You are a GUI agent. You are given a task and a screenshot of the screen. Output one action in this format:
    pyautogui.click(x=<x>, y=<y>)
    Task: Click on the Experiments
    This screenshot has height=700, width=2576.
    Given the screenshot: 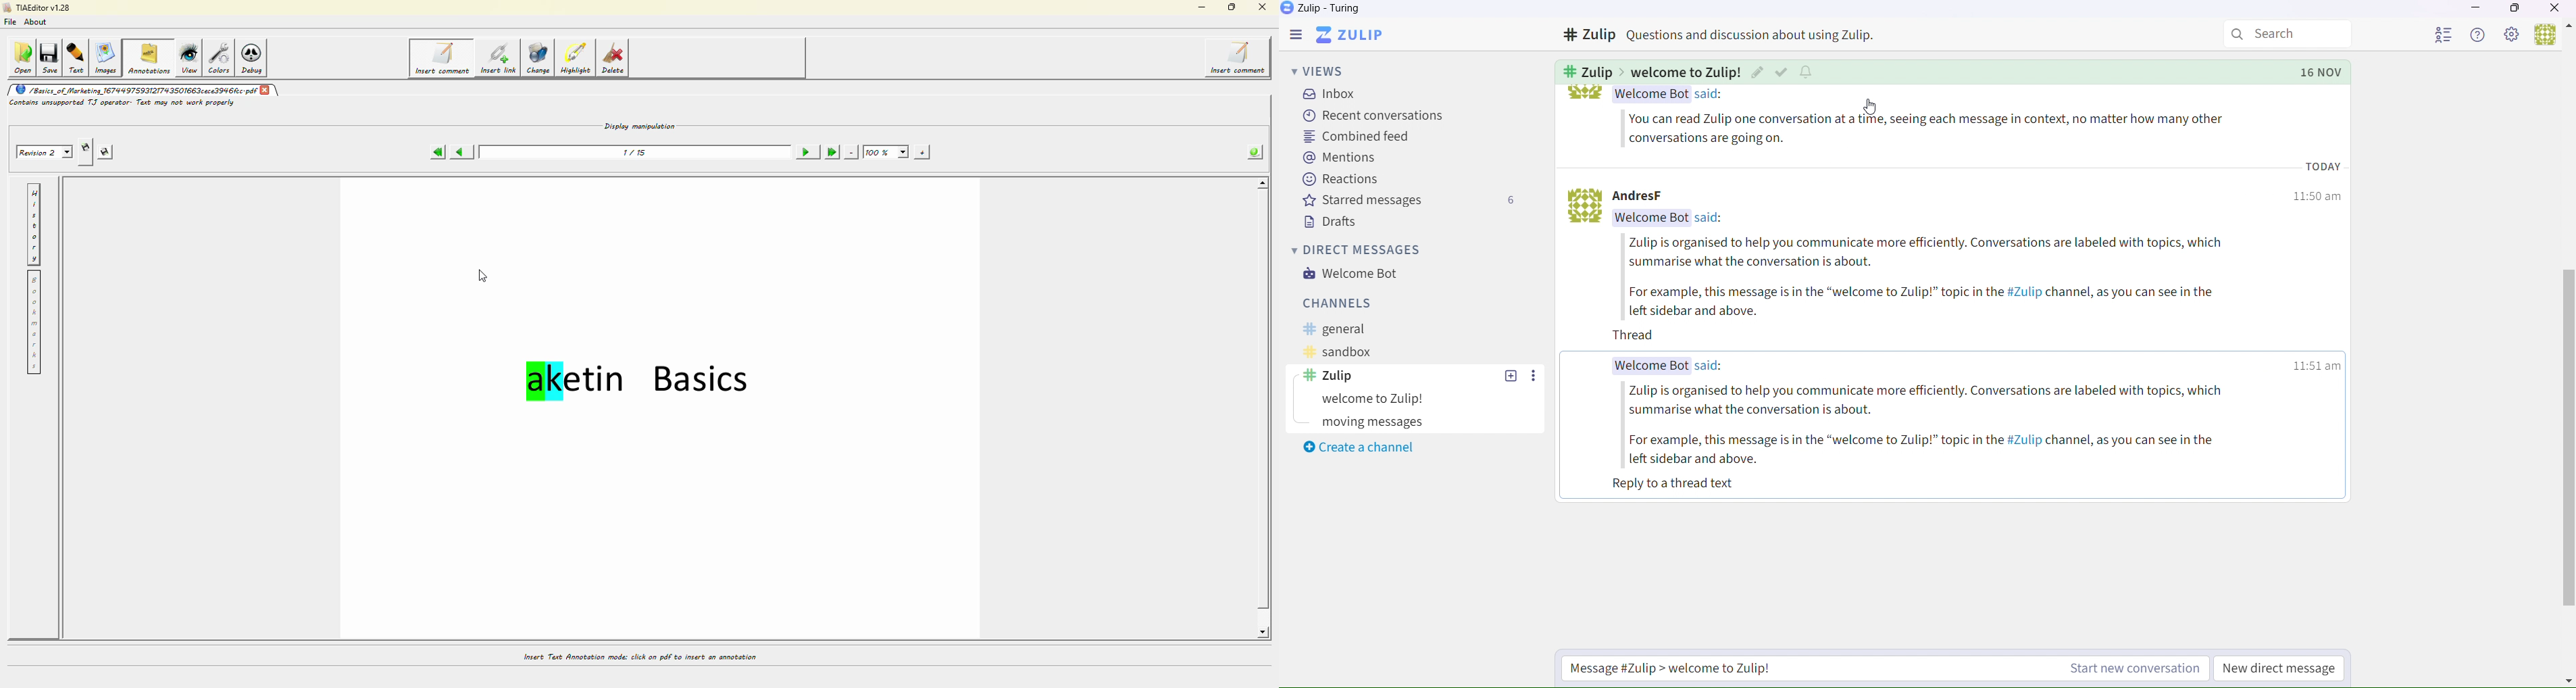 What is the action you would take?
    pyautogui.click(x=1373, y=400)
    